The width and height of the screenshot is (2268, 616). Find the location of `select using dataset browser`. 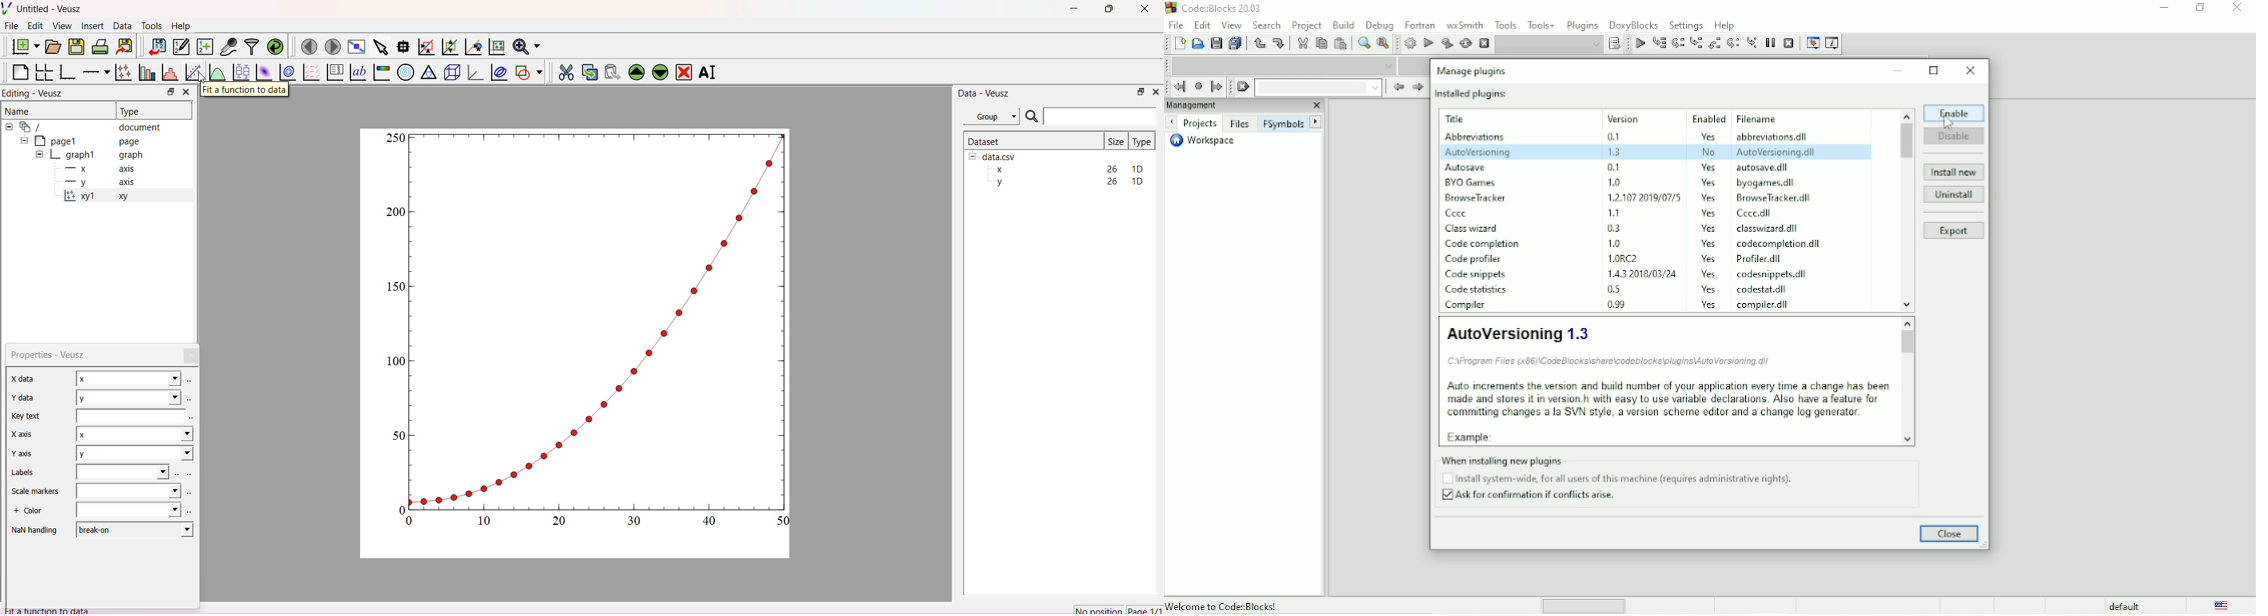

select using dataset browser is located at coordinates (190, 512).